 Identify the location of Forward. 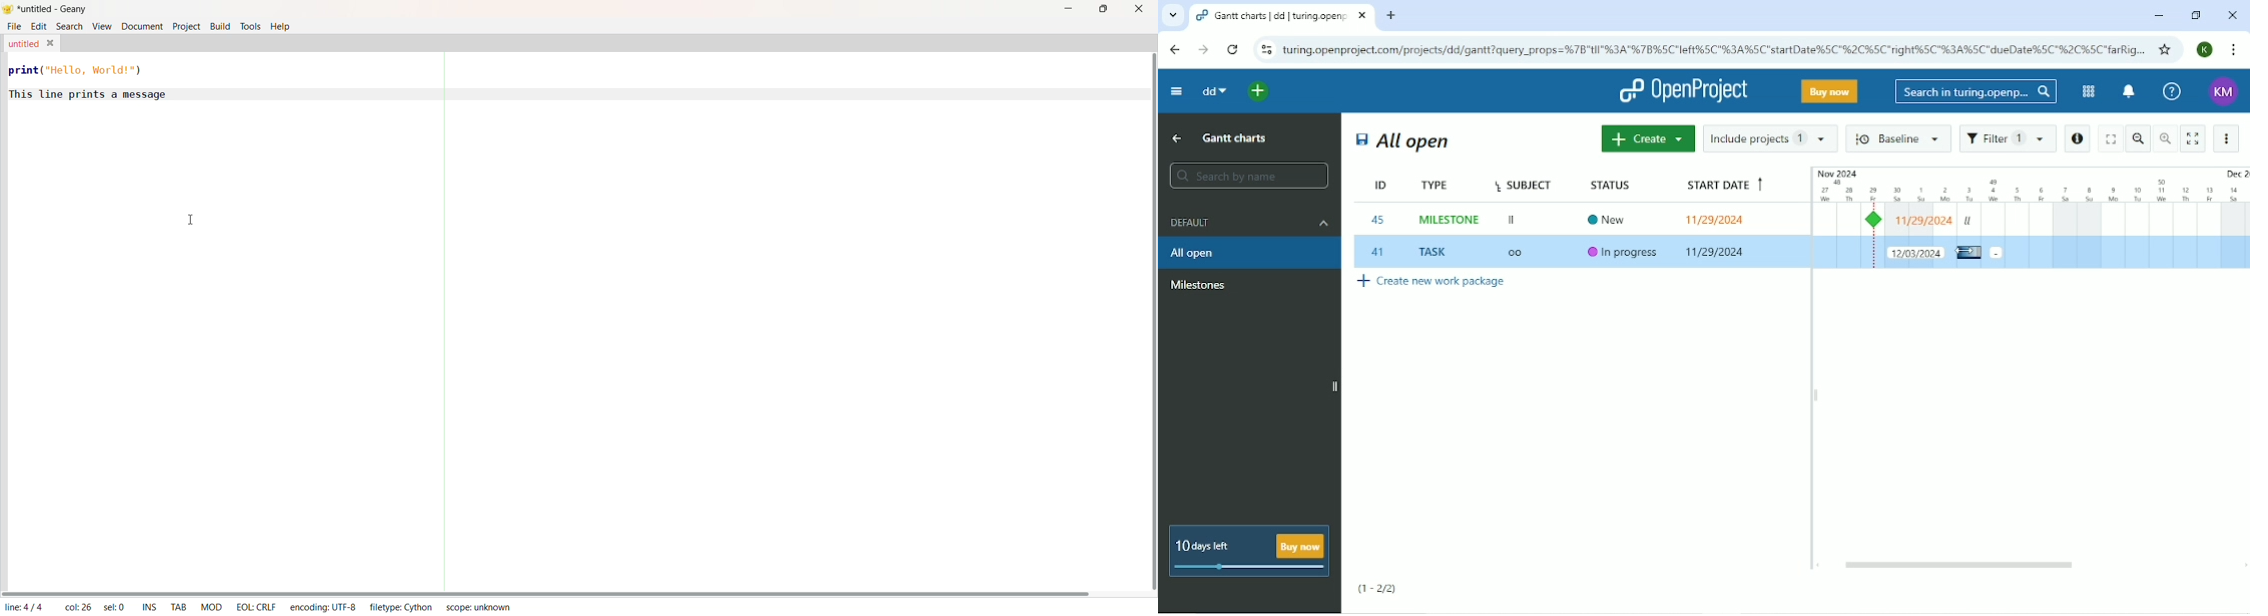
(1203, 50).